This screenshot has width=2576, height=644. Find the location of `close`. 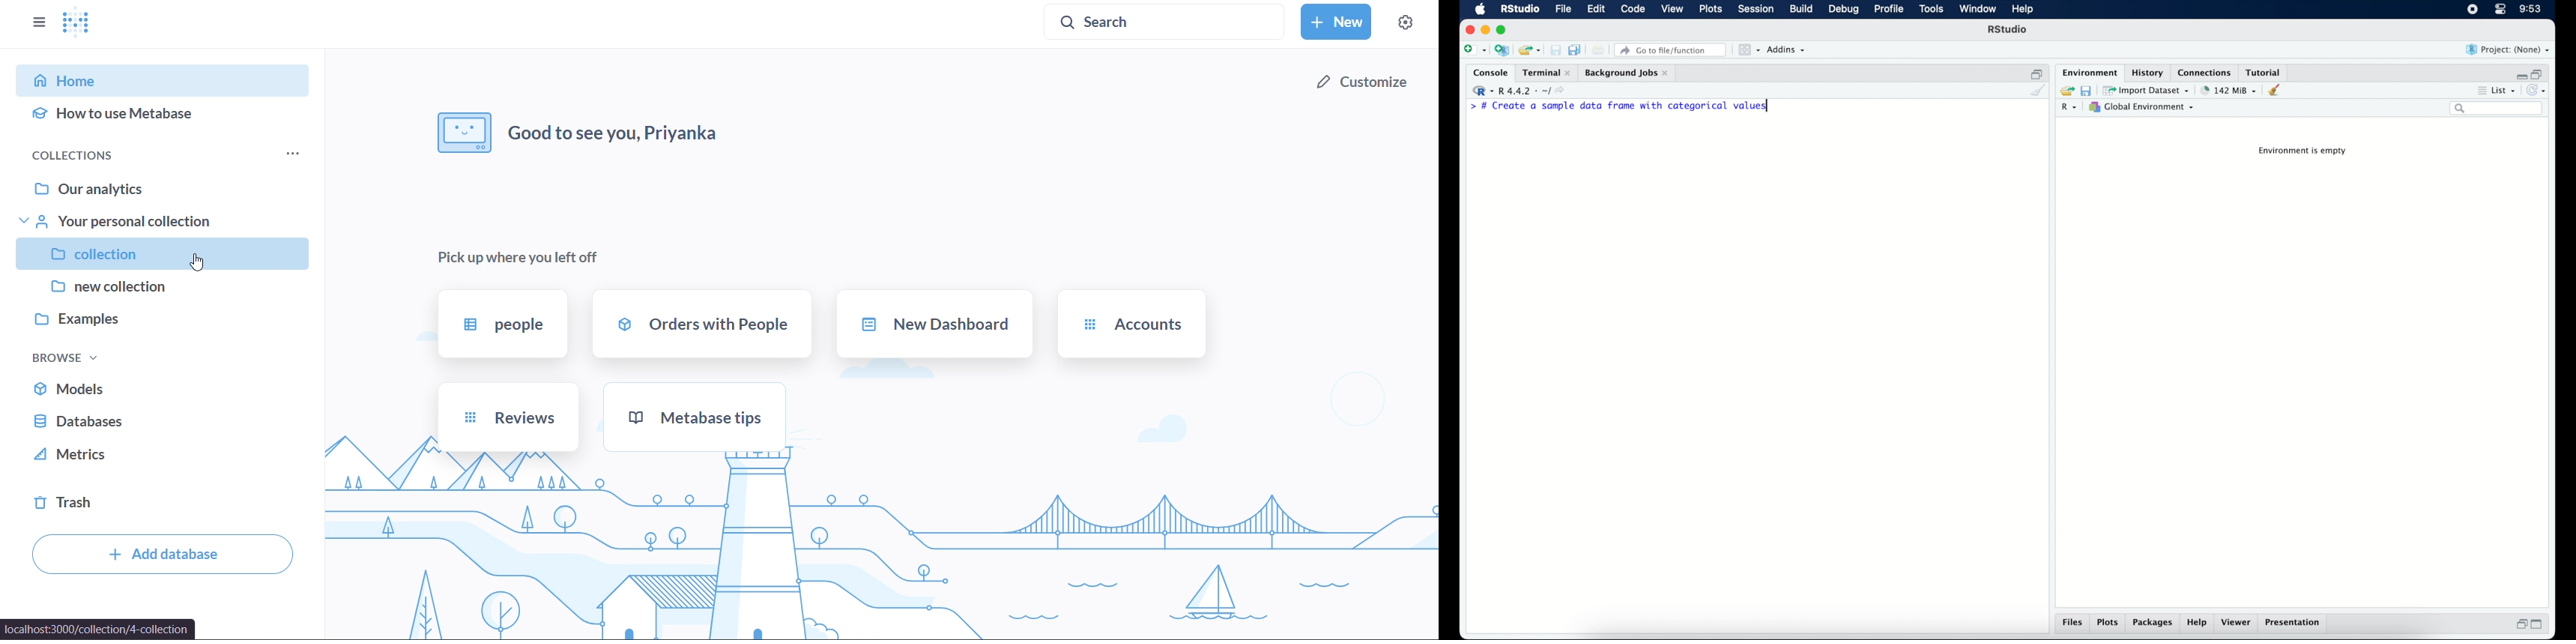

close is located at coordinates (1468, 29).